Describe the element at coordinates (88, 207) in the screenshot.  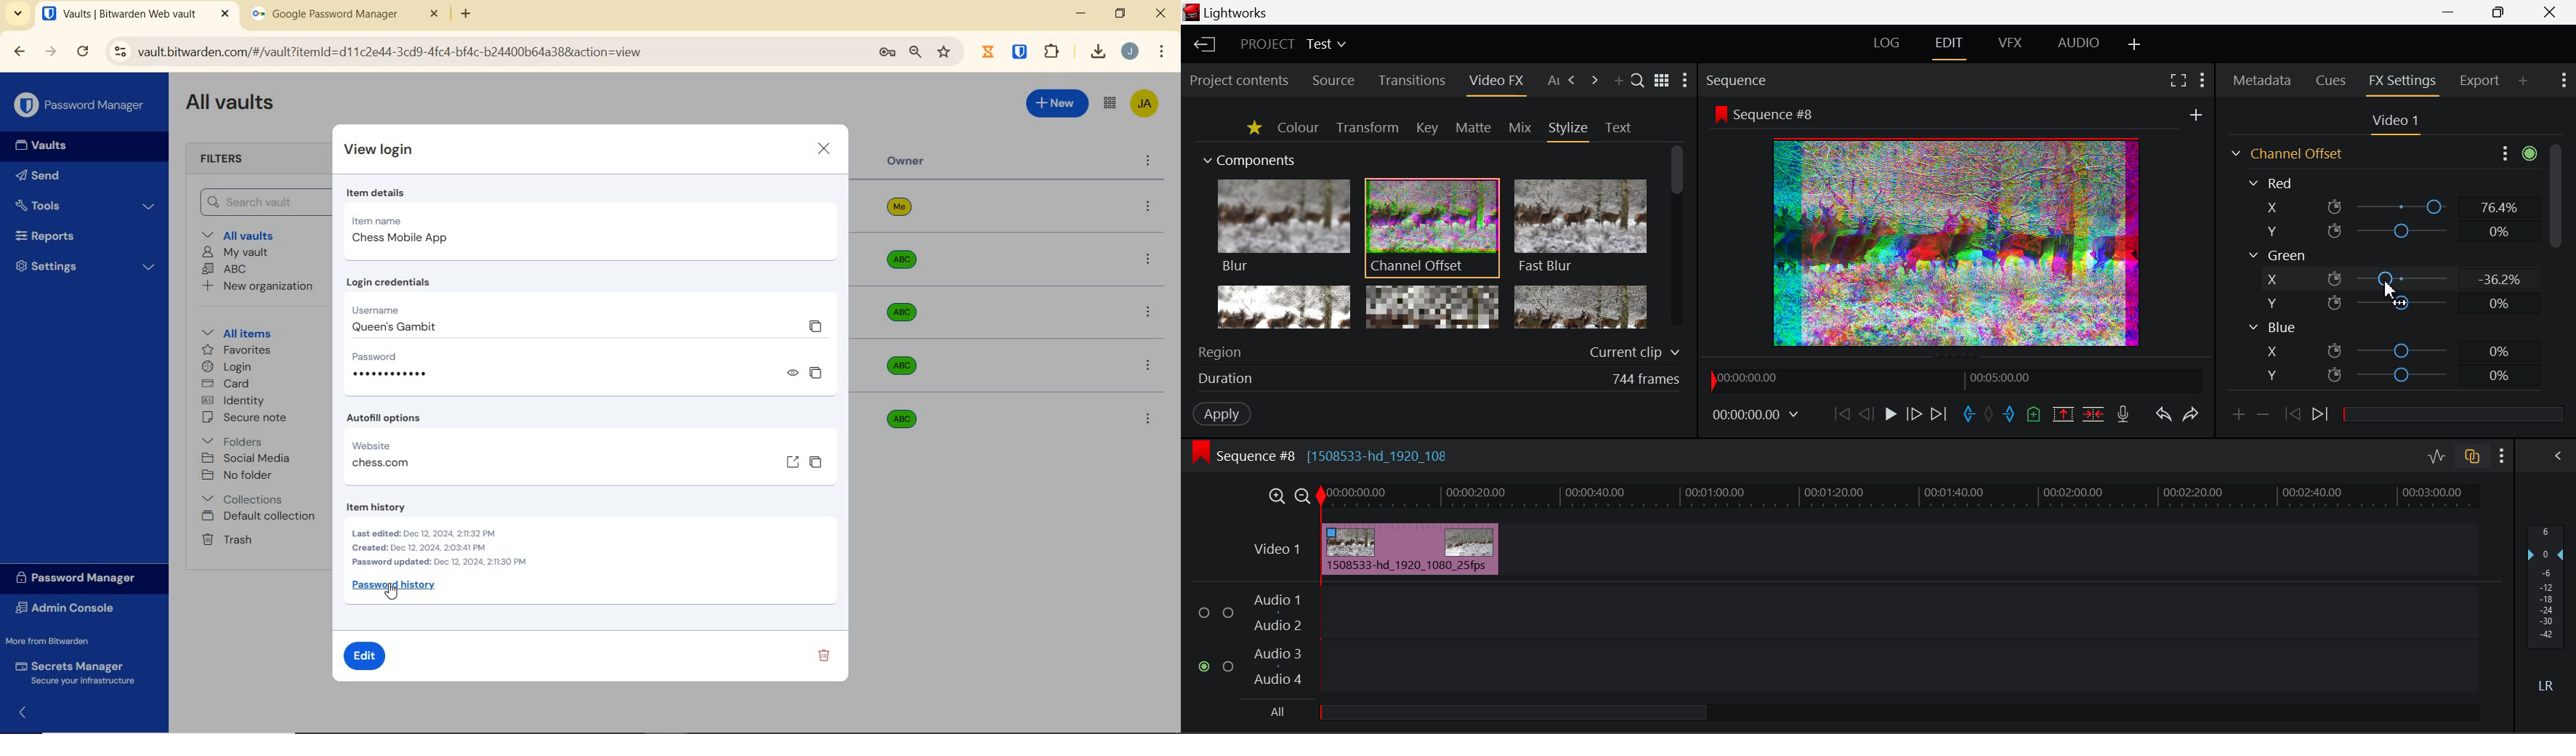
I see `Tools` at that location.